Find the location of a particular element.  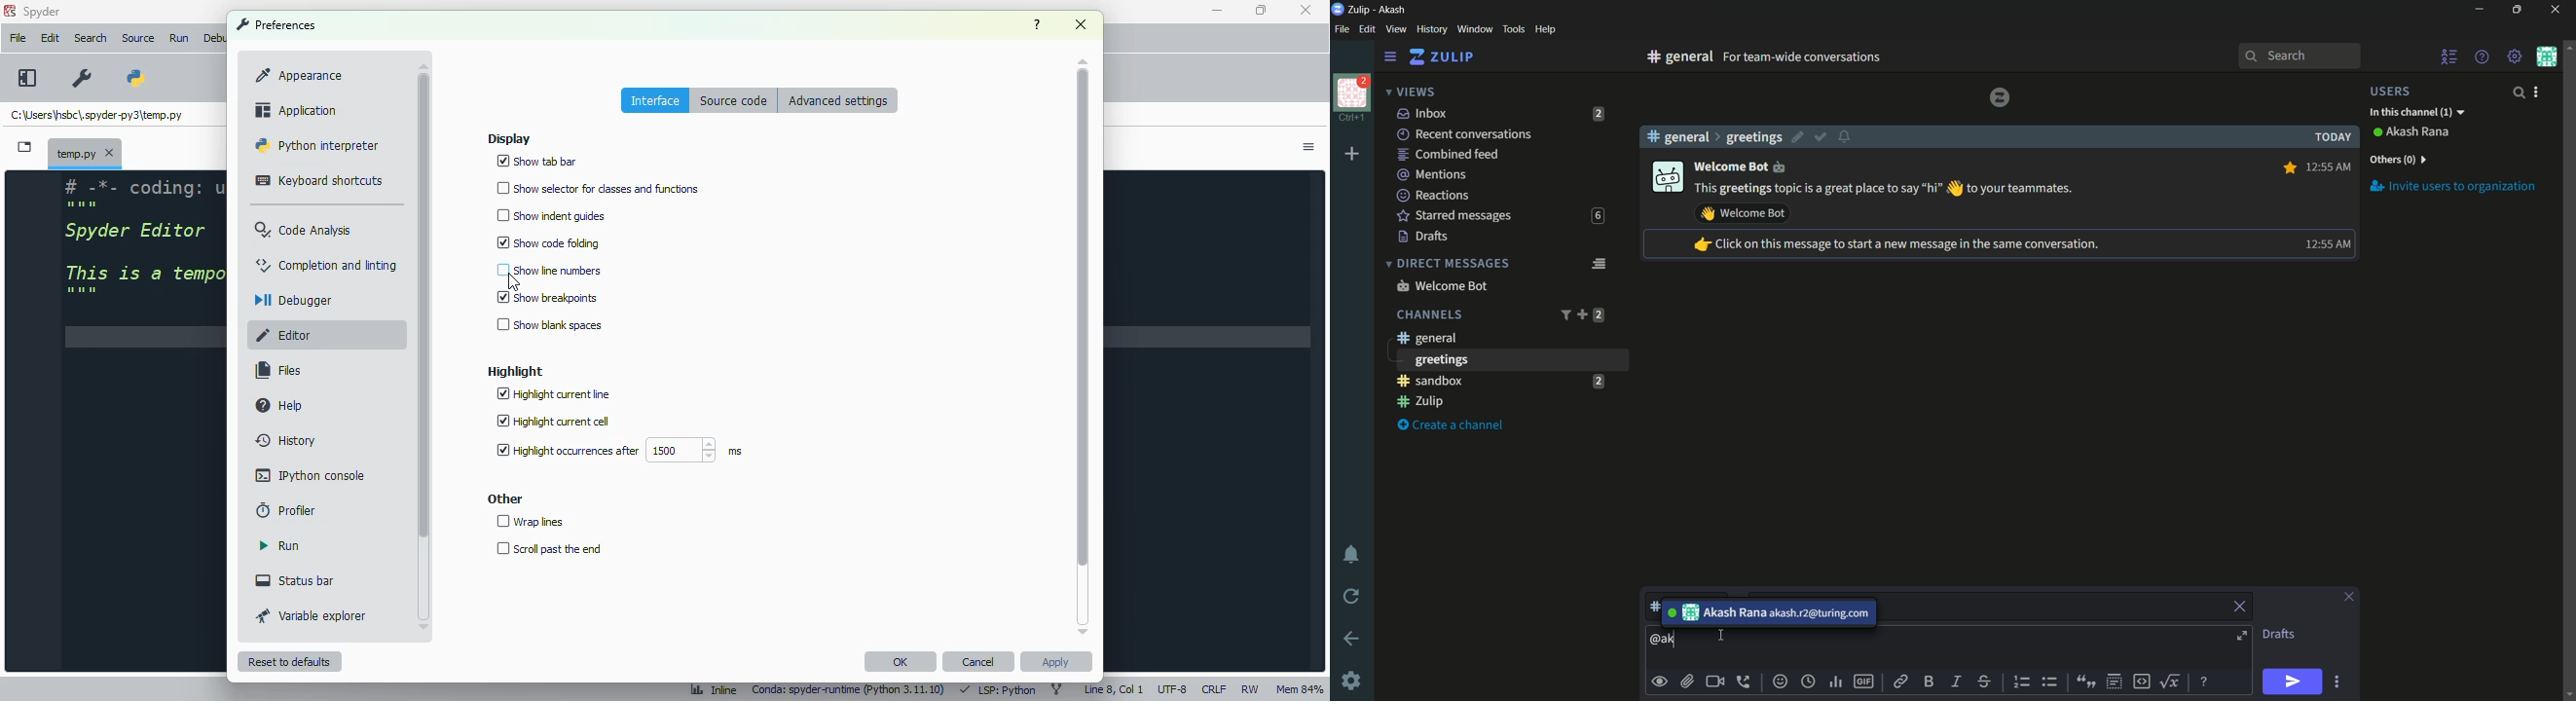

window menu is located at coordinates (1475, 29).